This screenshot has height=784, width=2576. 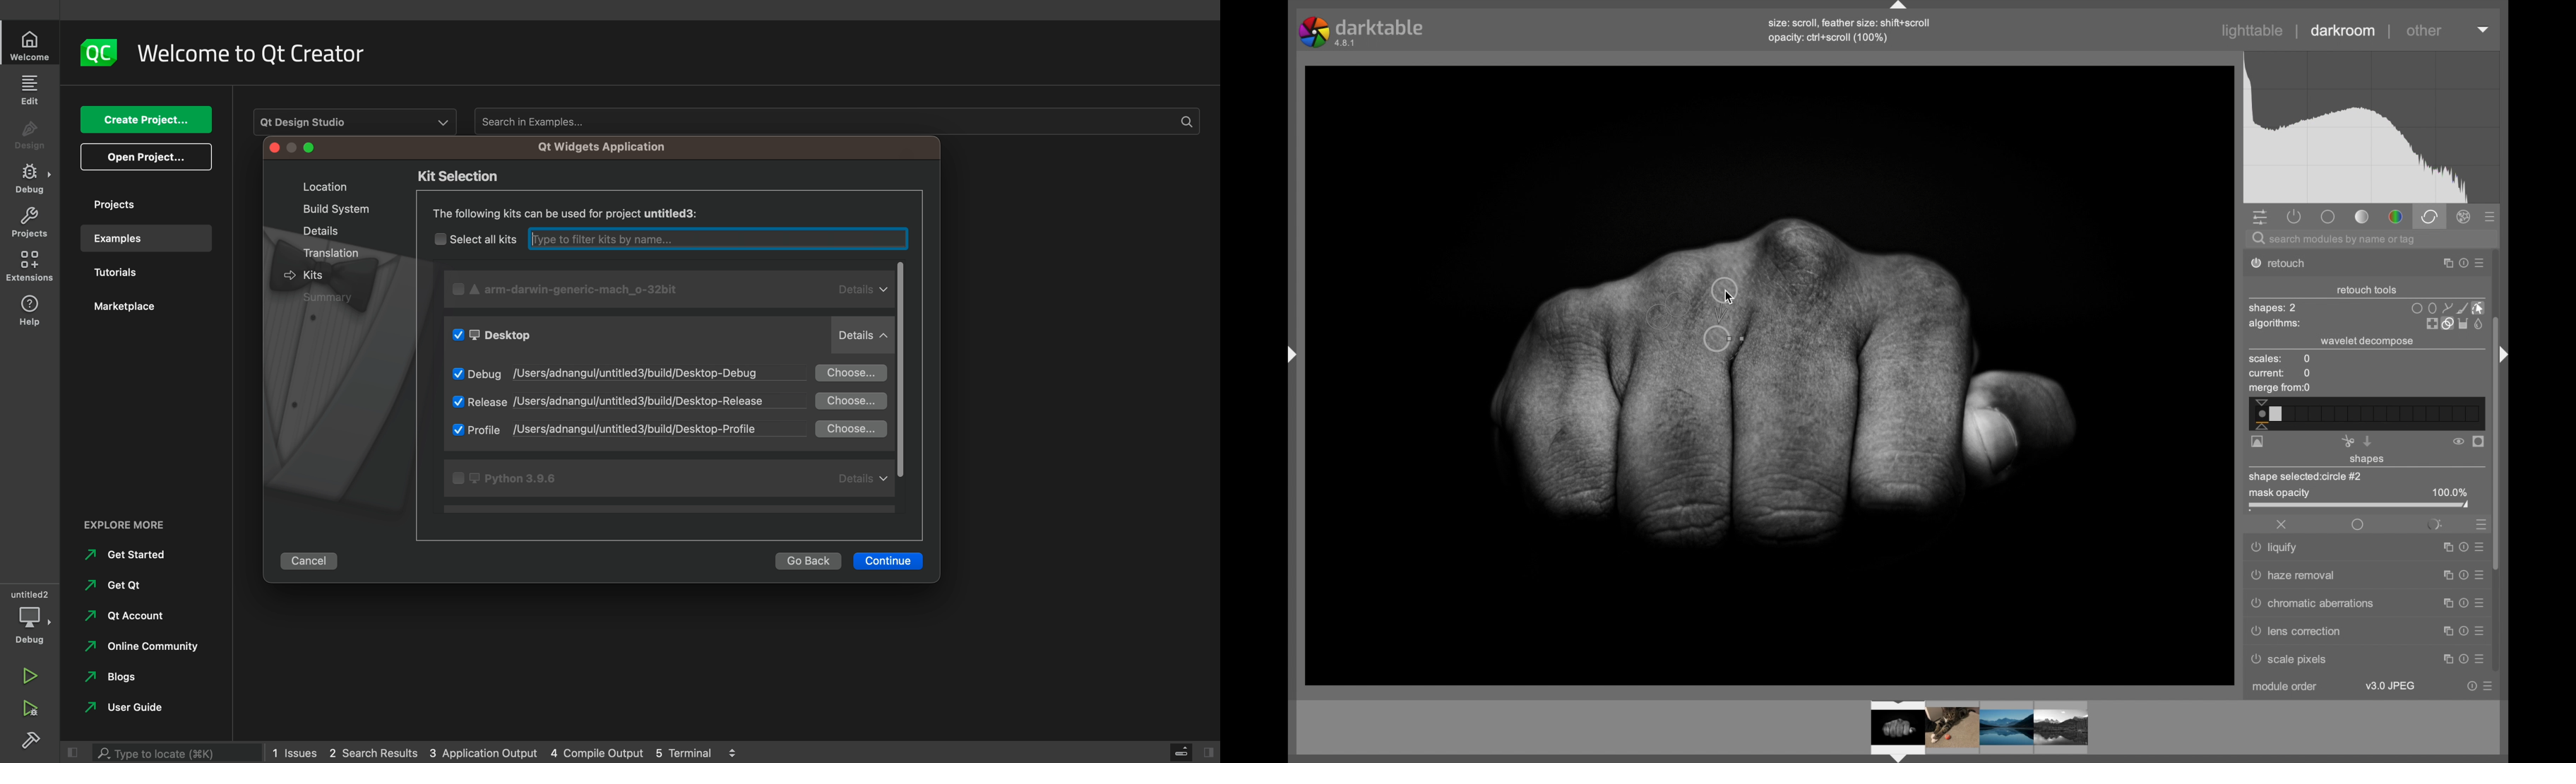 What do you see at coordinates (598, 147) in the screenshot?
I see `widget application` at bounding box center [598, 147].